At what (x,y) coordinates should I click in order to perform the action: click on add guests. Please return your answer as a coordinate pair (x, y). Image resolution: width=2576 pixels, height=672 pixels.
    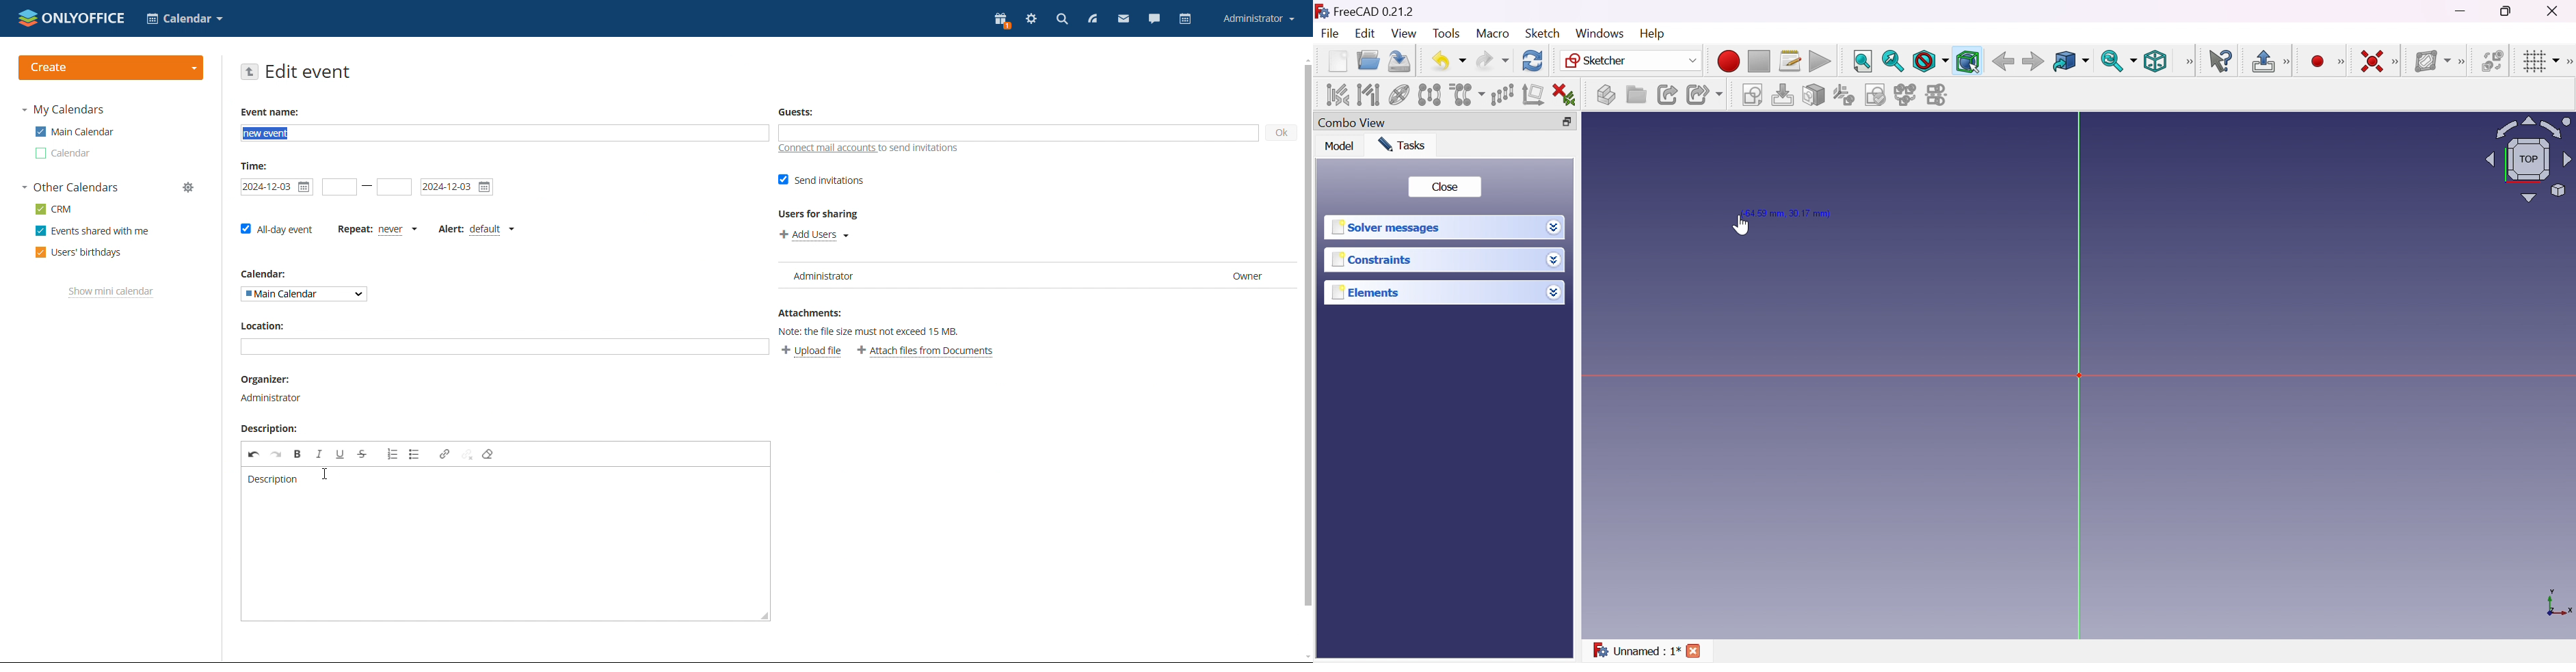
    Looking at the image, I should click on (1018, 133).